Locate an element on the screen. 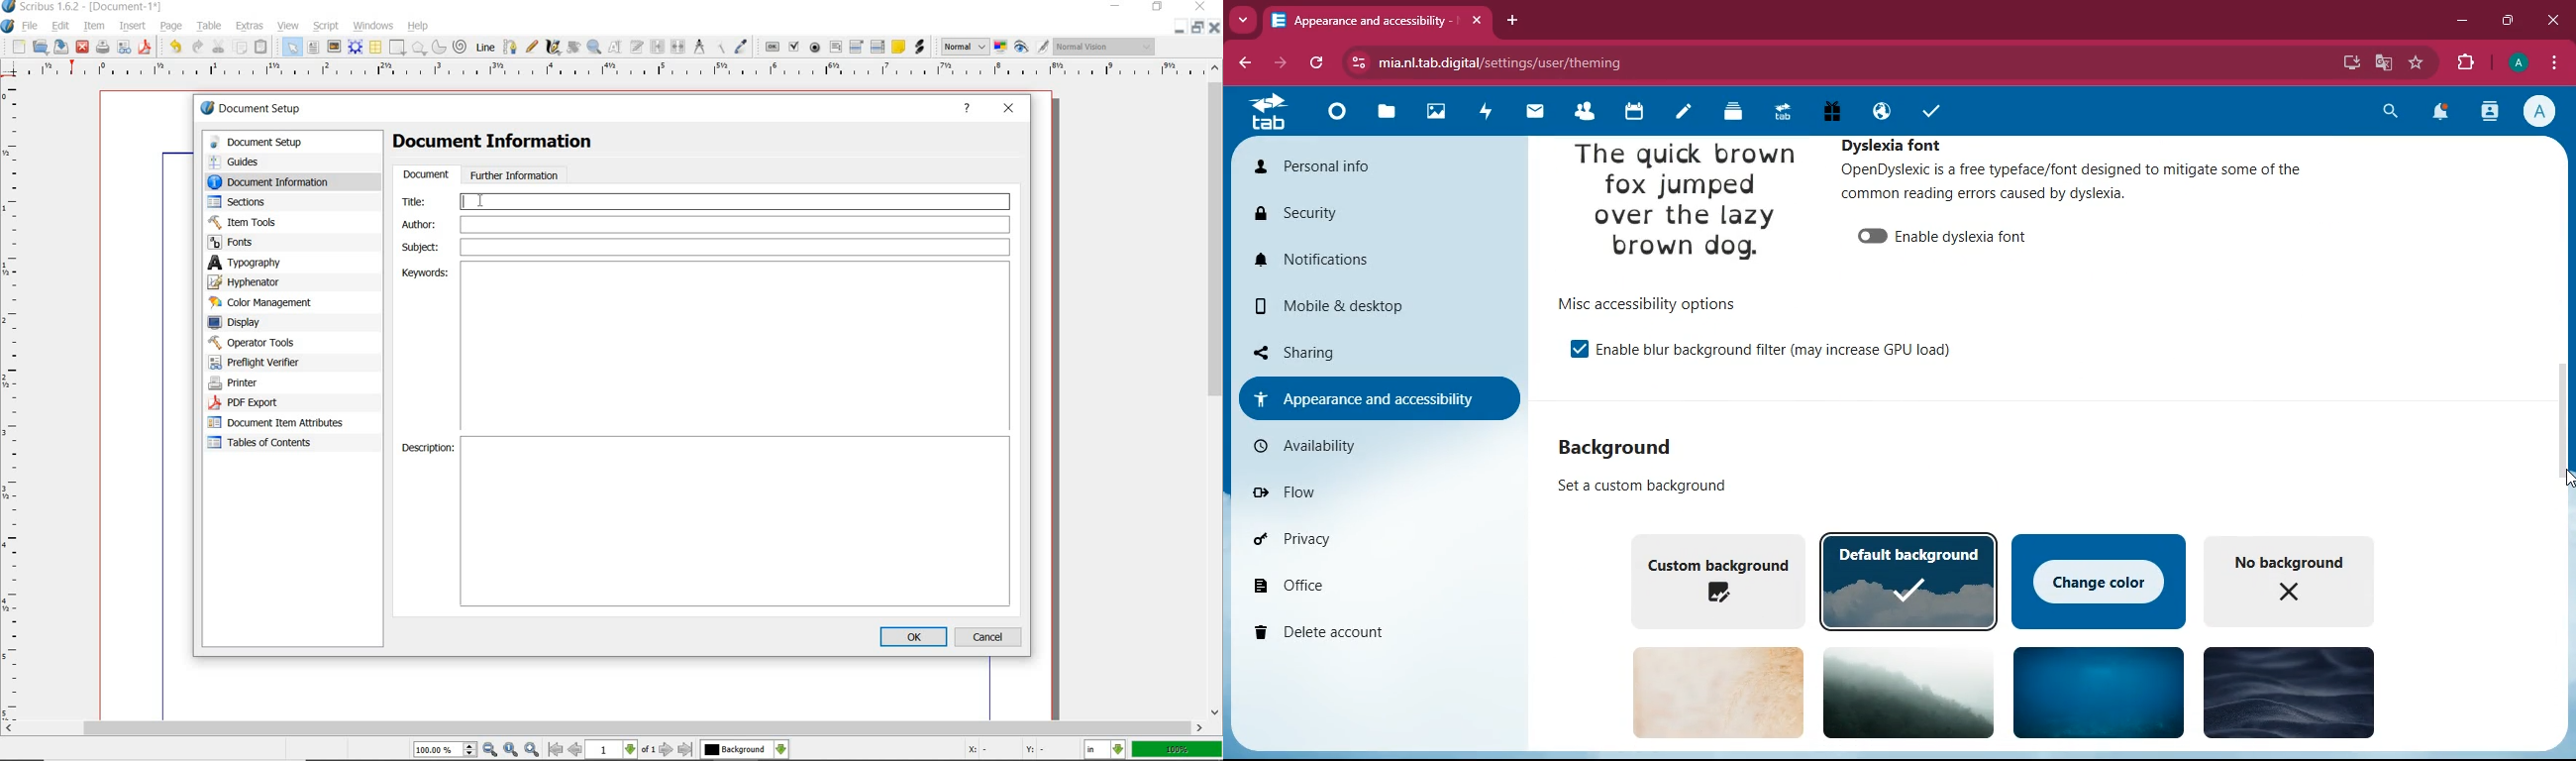  pdf text field is located at coordinates (836, 47).